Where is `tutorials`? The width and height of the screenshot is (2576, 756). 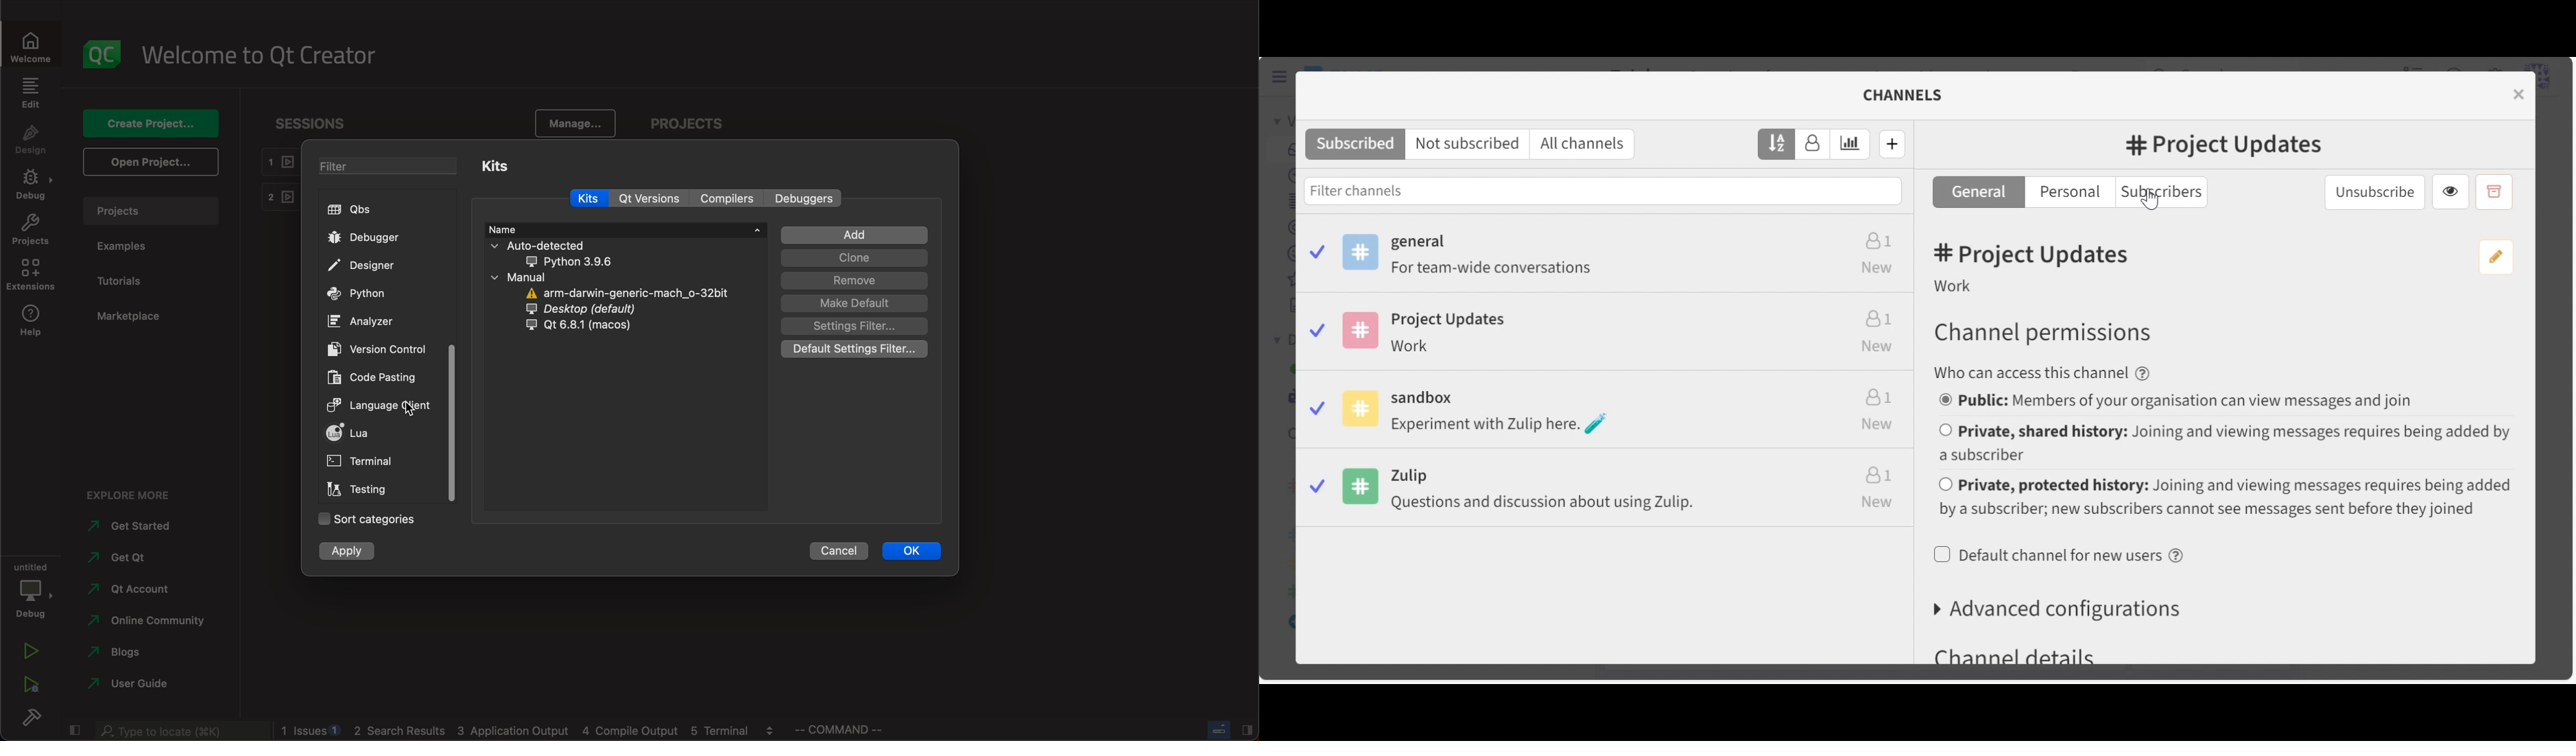
tutorials is located at coordinates (122, 280).